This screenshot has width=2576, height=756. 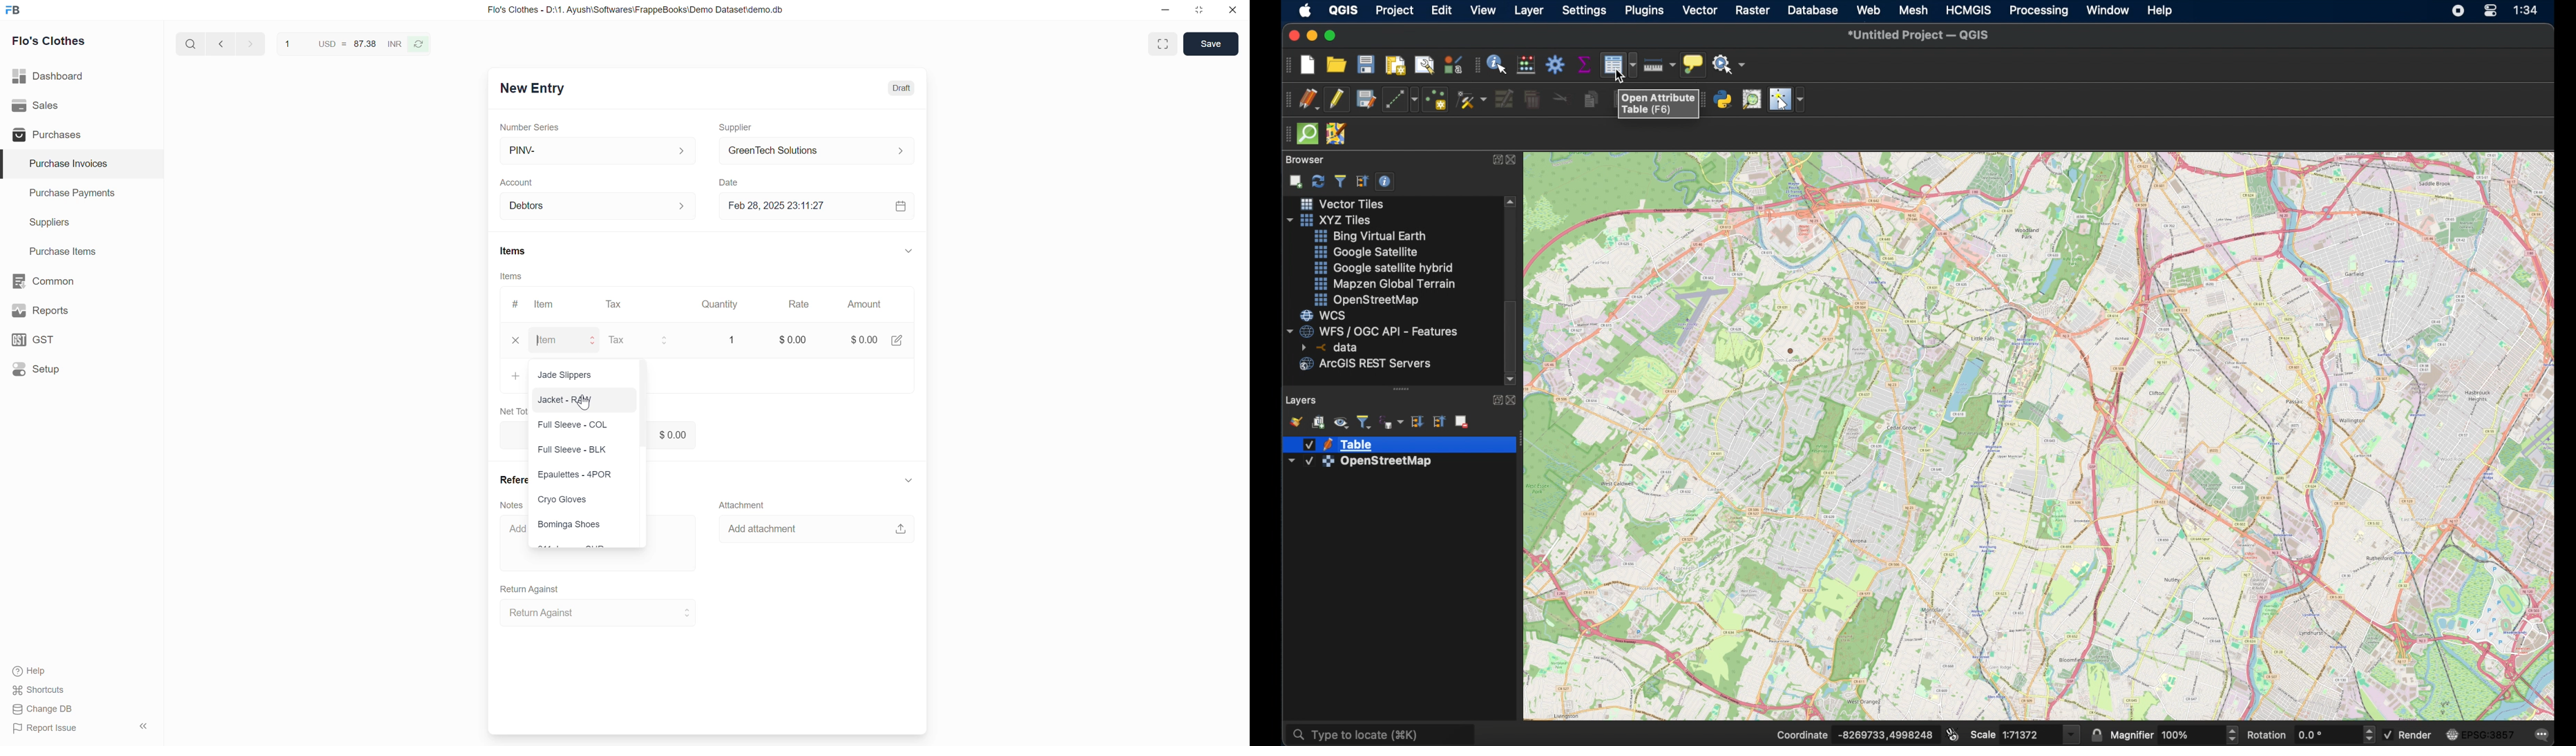 What do you see at coordinates (81, 105) in the screenshot?
I see `Sales` at bounding box center [81, 105].